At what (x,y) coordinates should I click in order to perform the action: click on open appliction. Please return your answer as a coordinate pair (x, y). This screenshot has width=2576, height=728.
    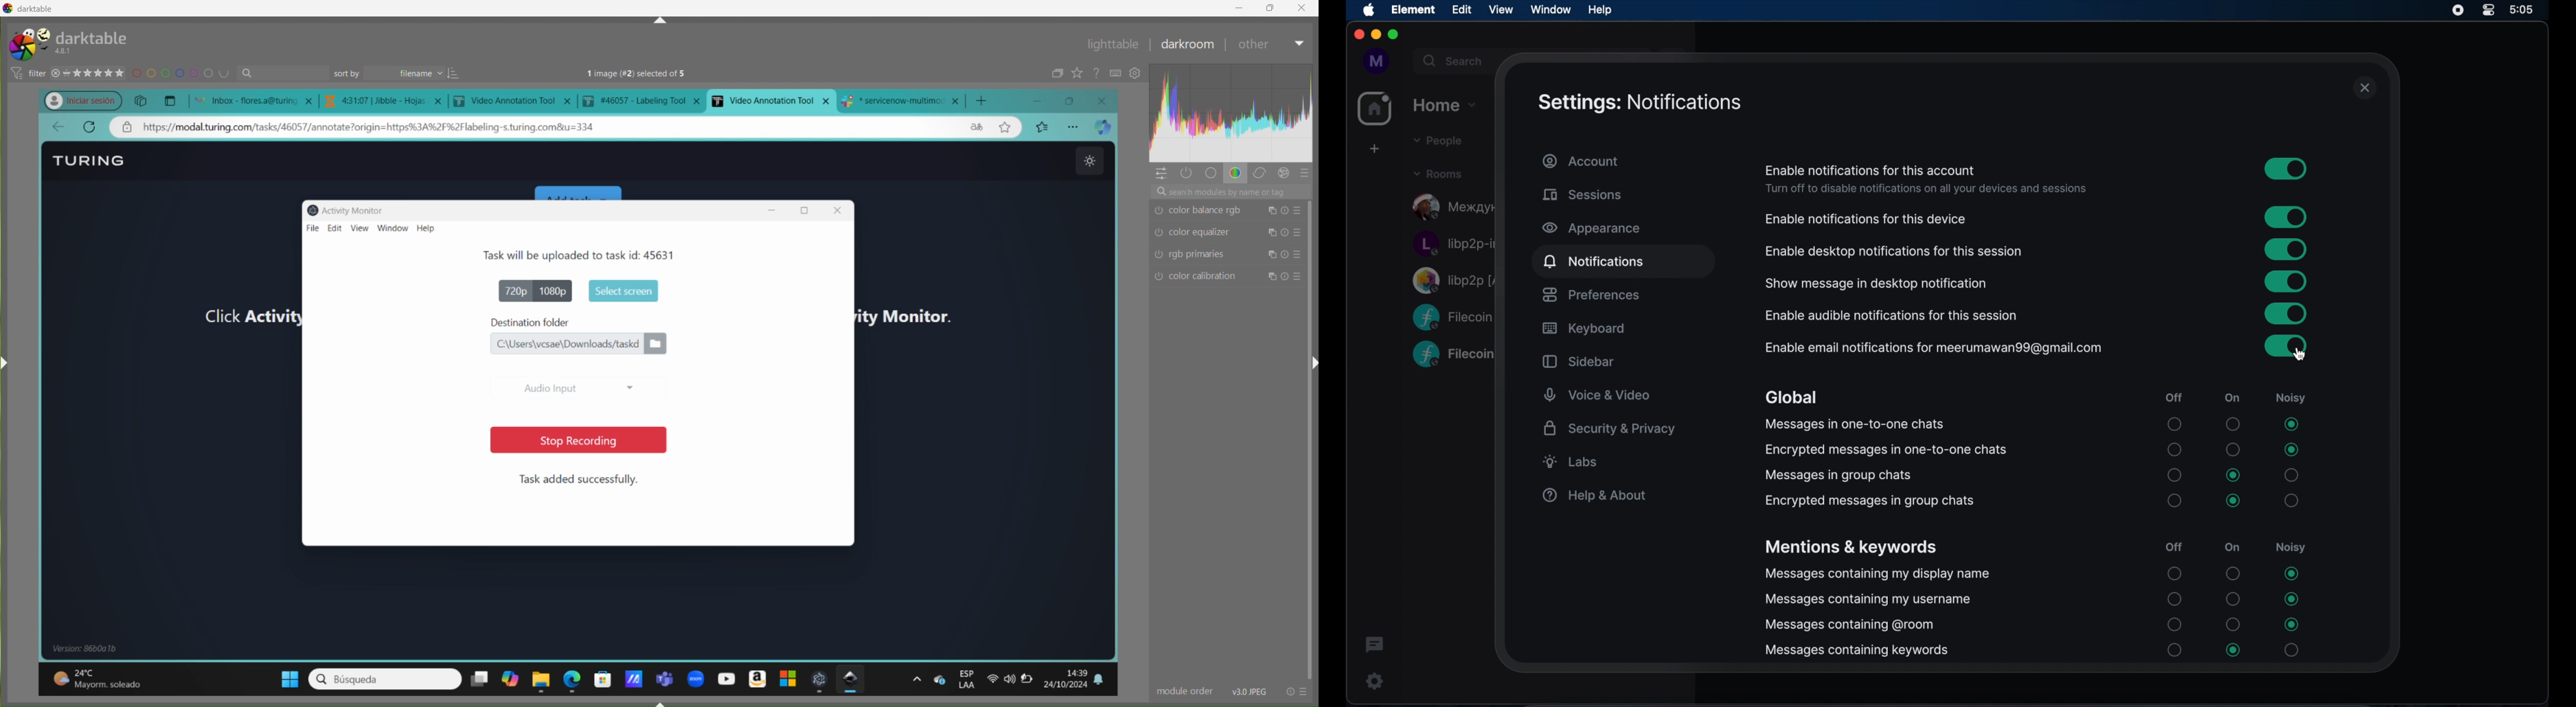
    Looking at the image, I should click on (820, 680).